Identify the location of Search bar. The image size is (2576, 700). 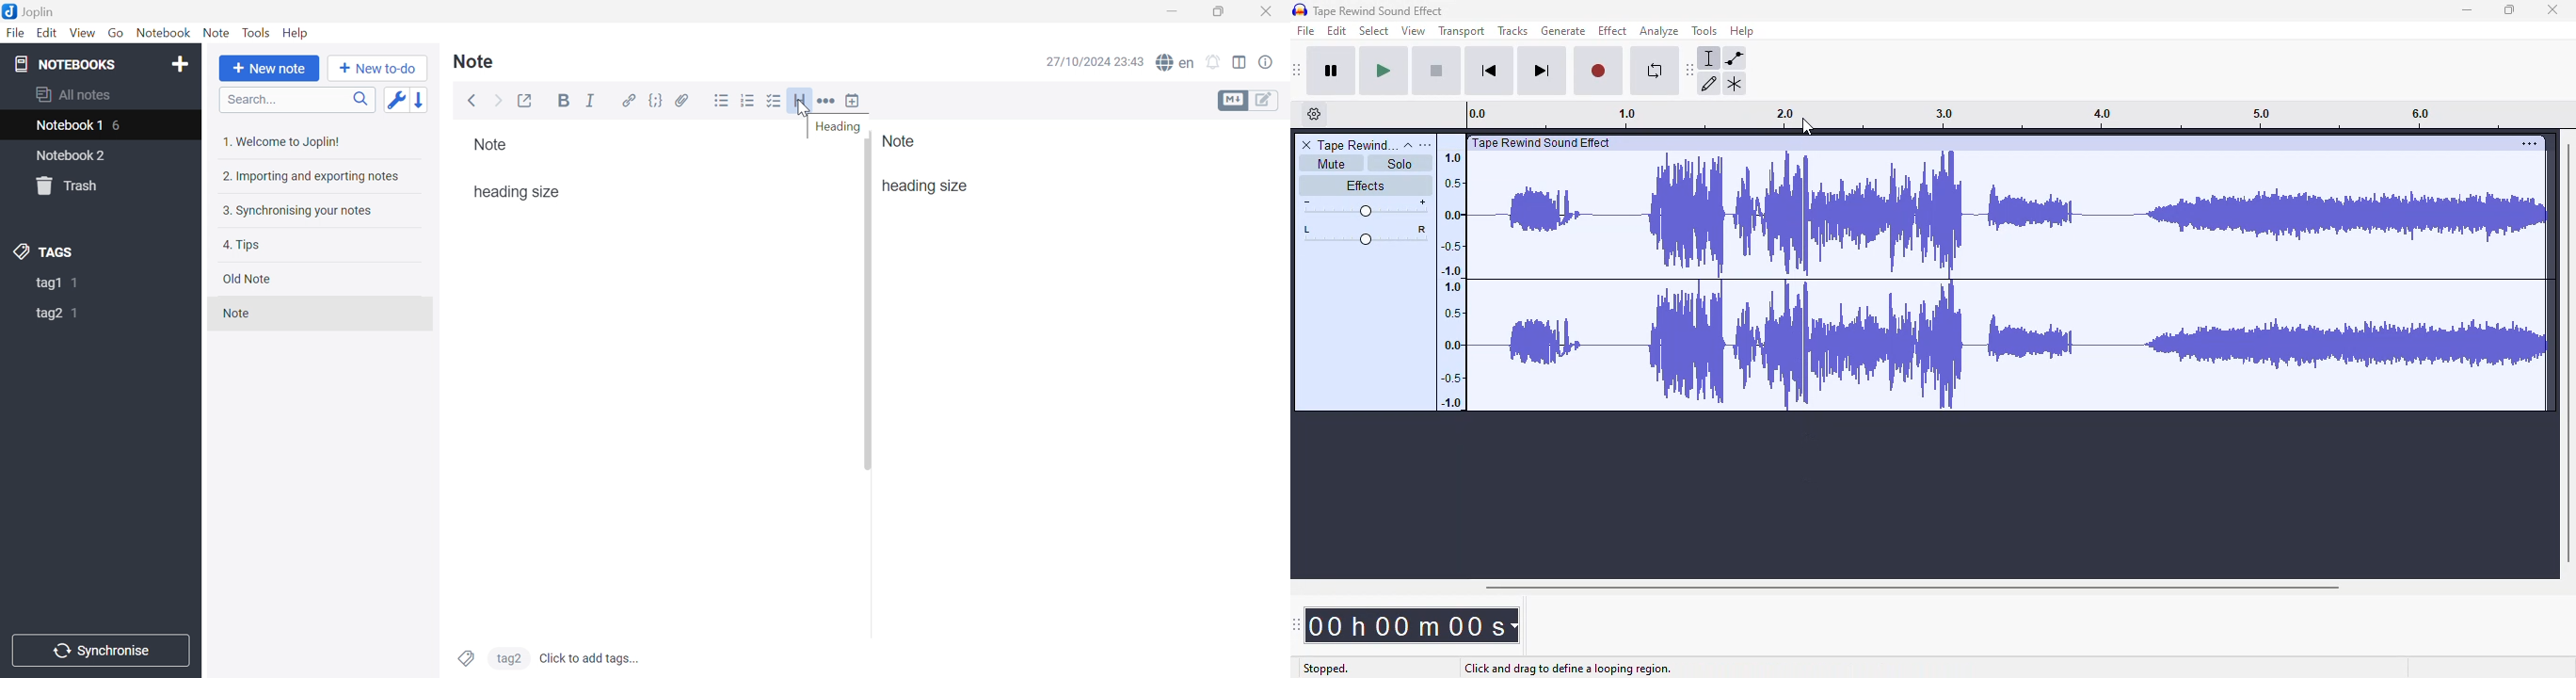
(297, 100).